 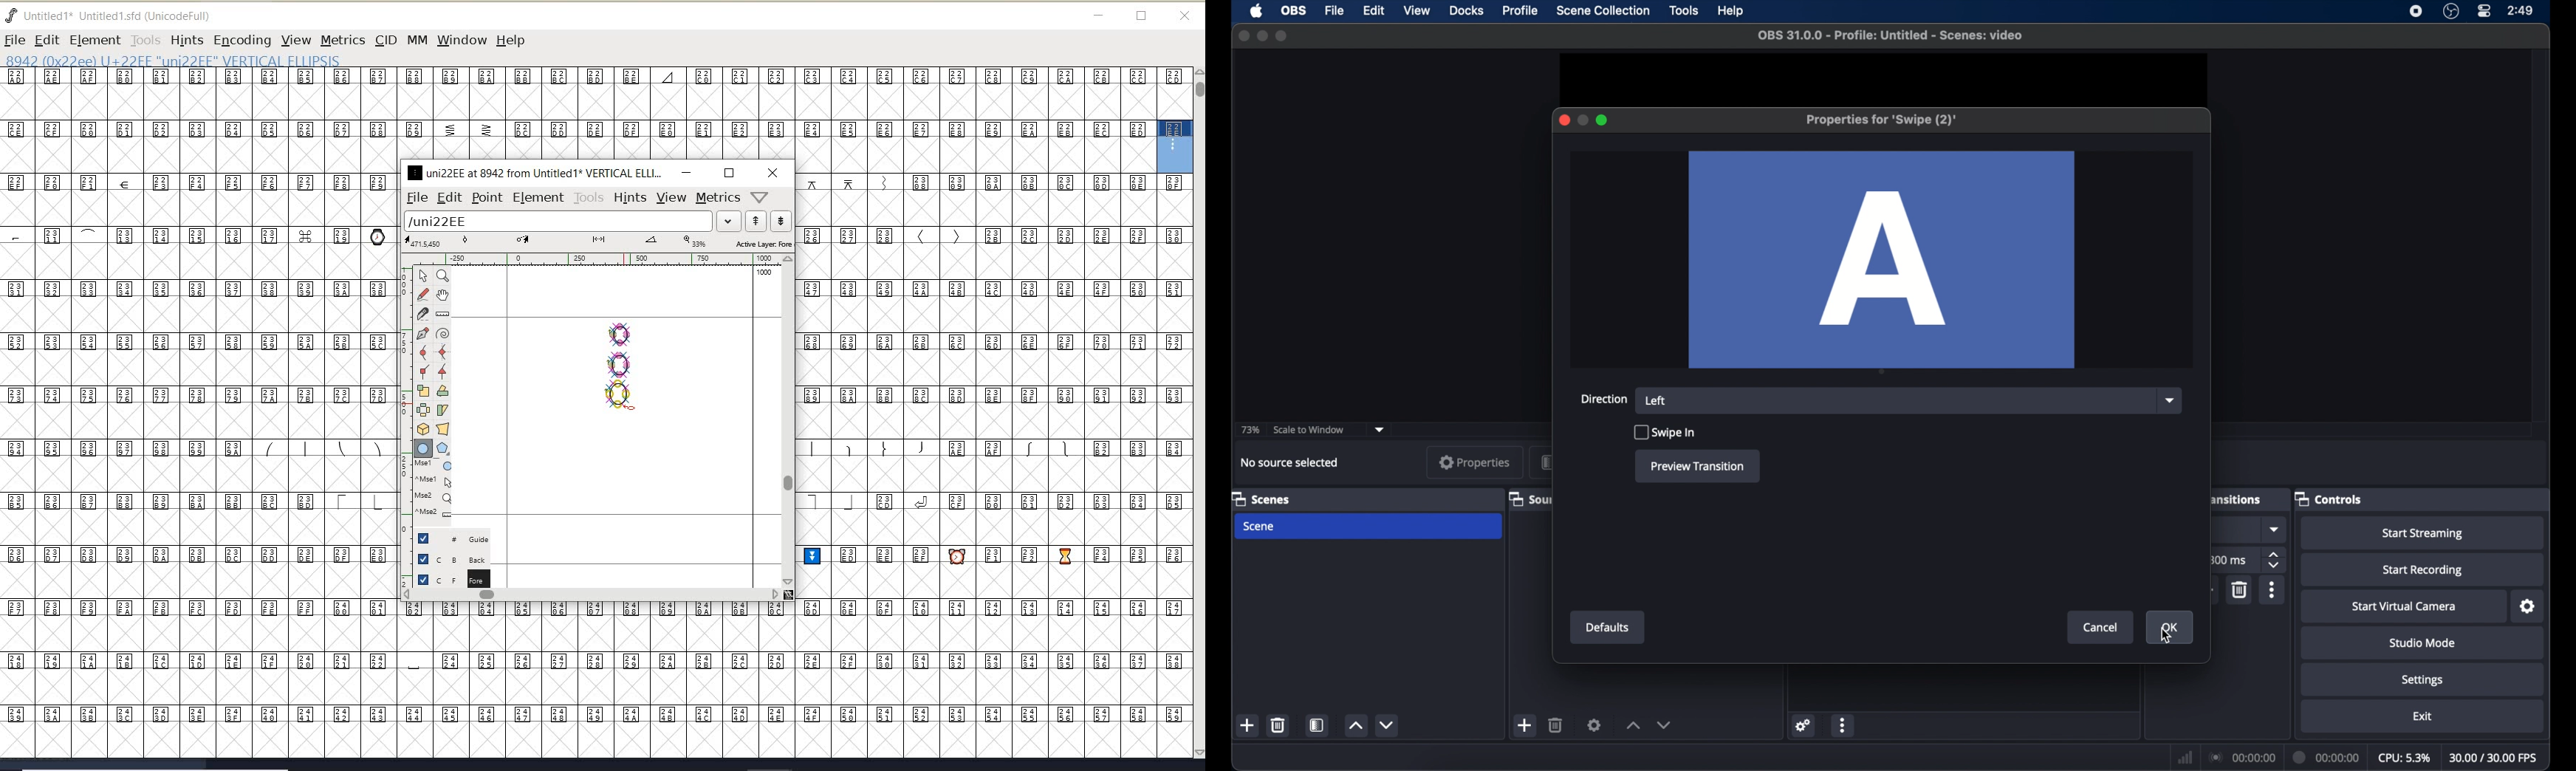 I want to click on mm, so click(x=416, y=38).